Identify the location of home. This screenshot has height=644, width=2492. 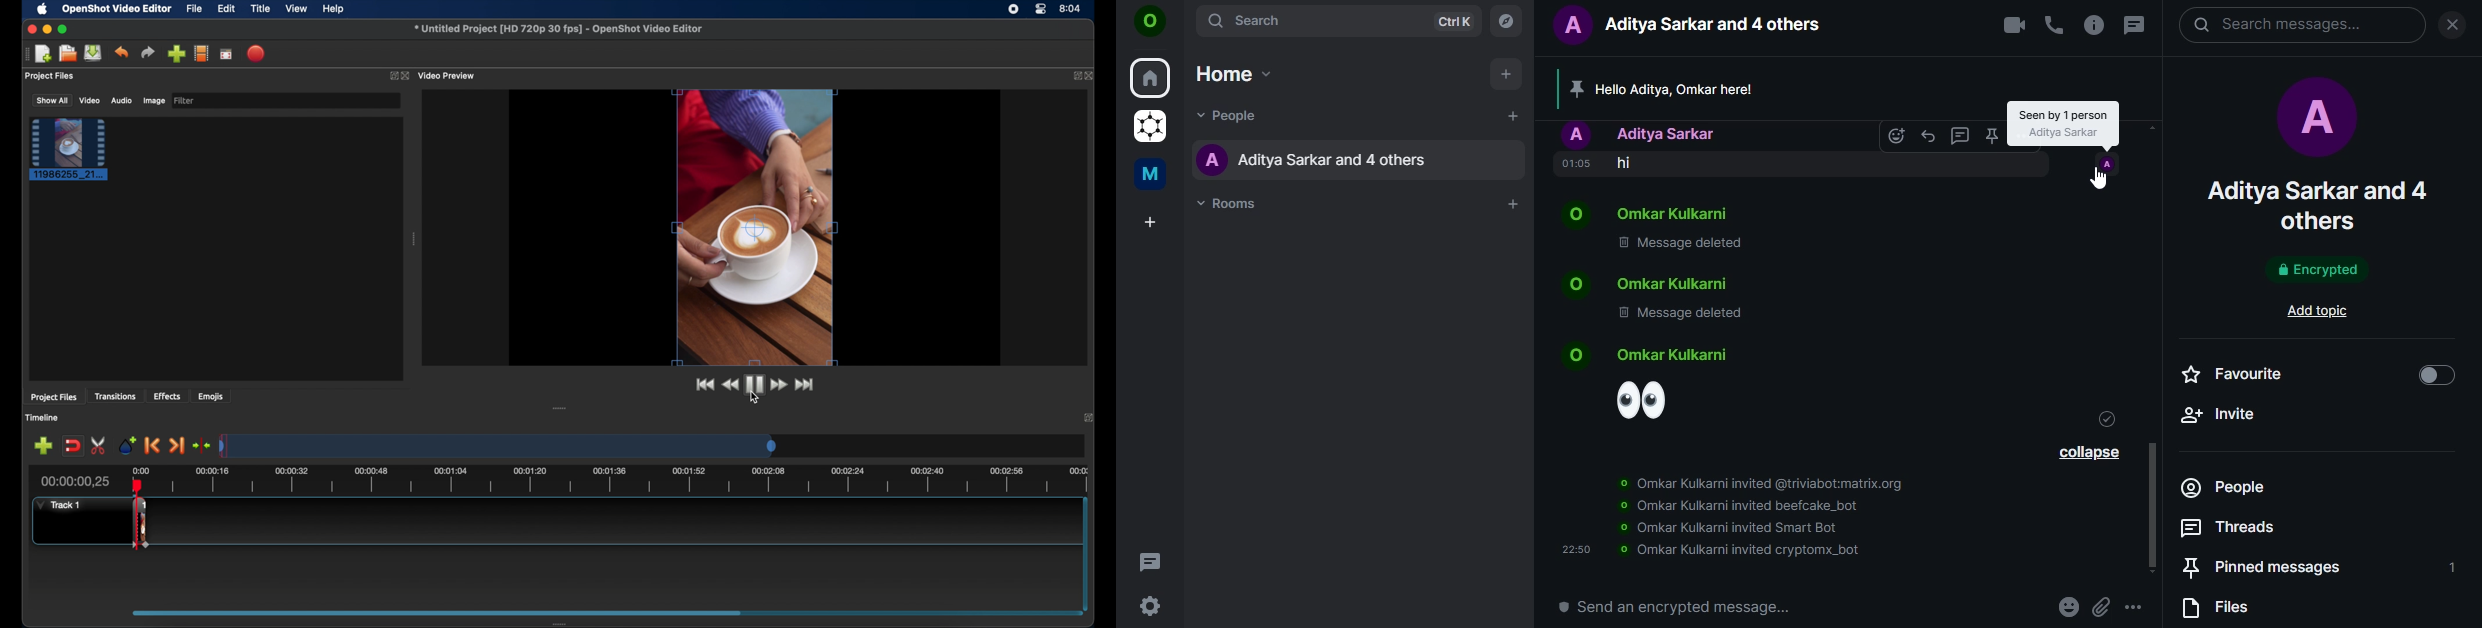
(1233, 70).